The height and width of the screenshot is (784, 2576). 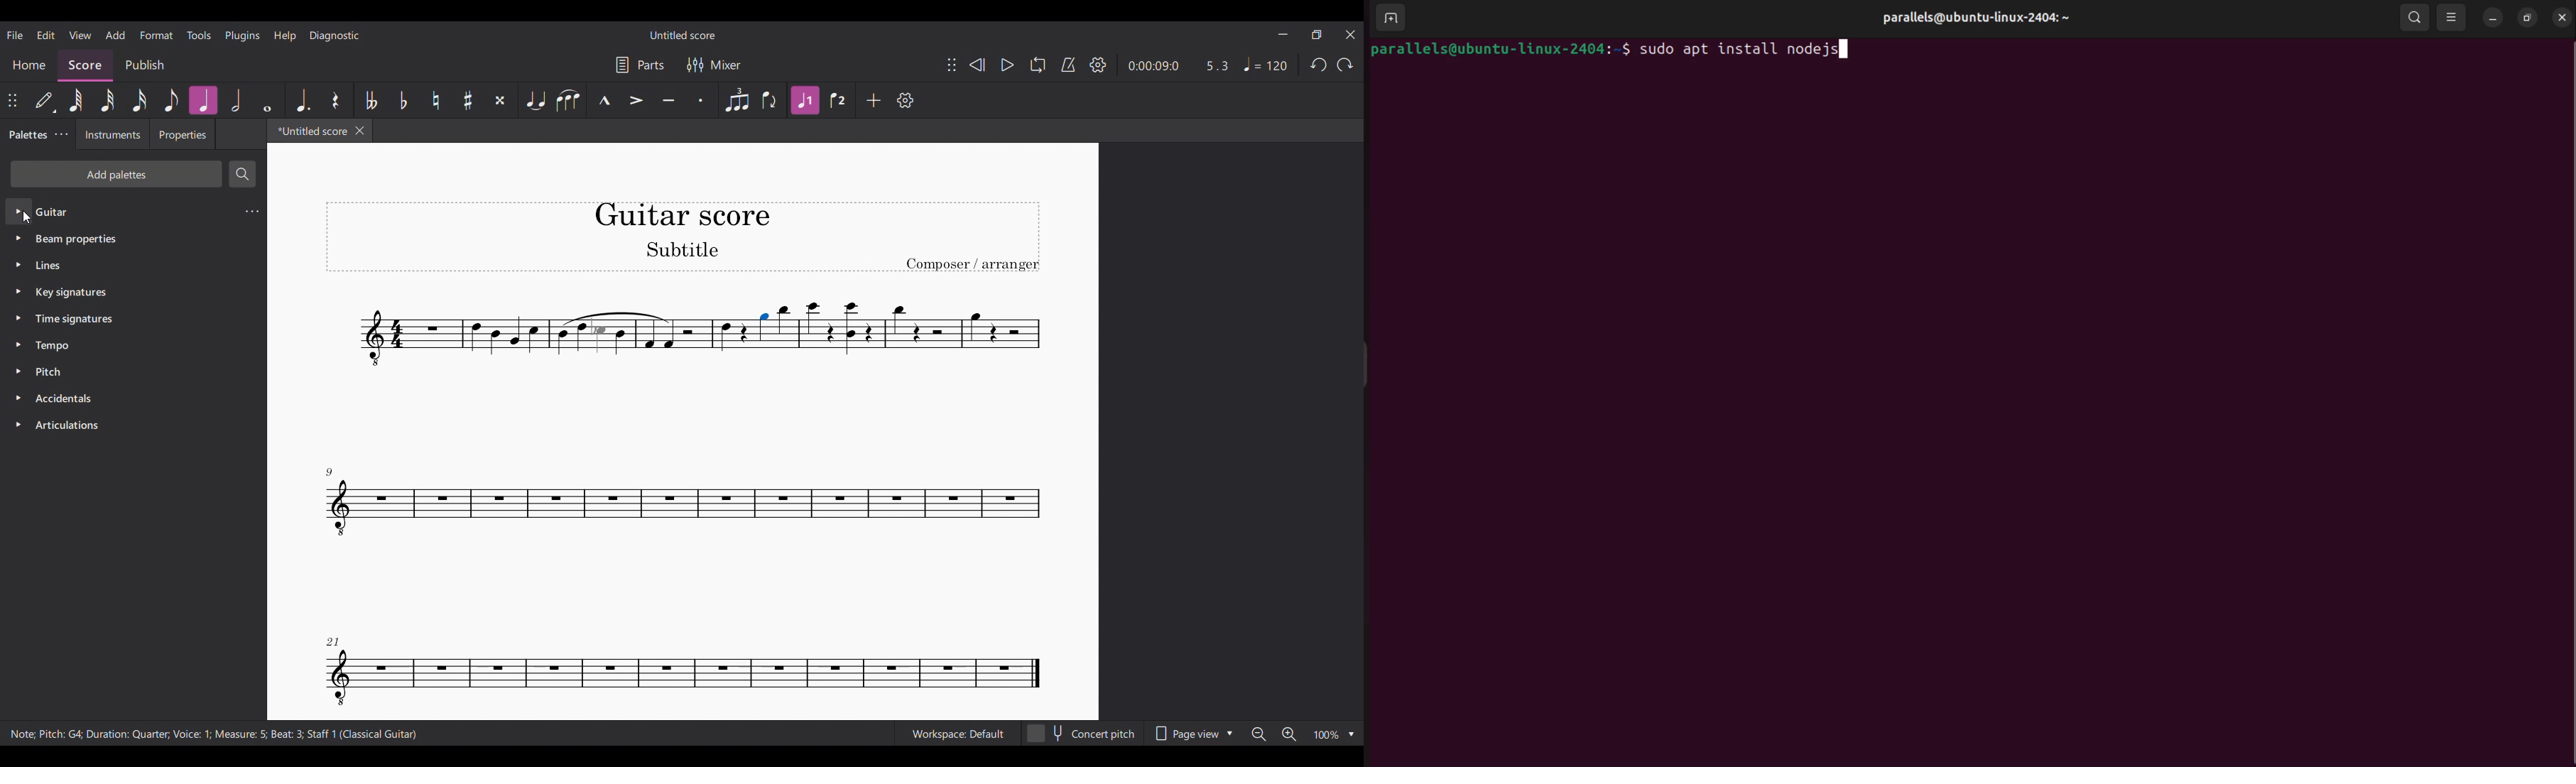 What do you see at coordinates (50, 264) in the screenshot?
I see `Lines palette` at bounding box center [50, 264].